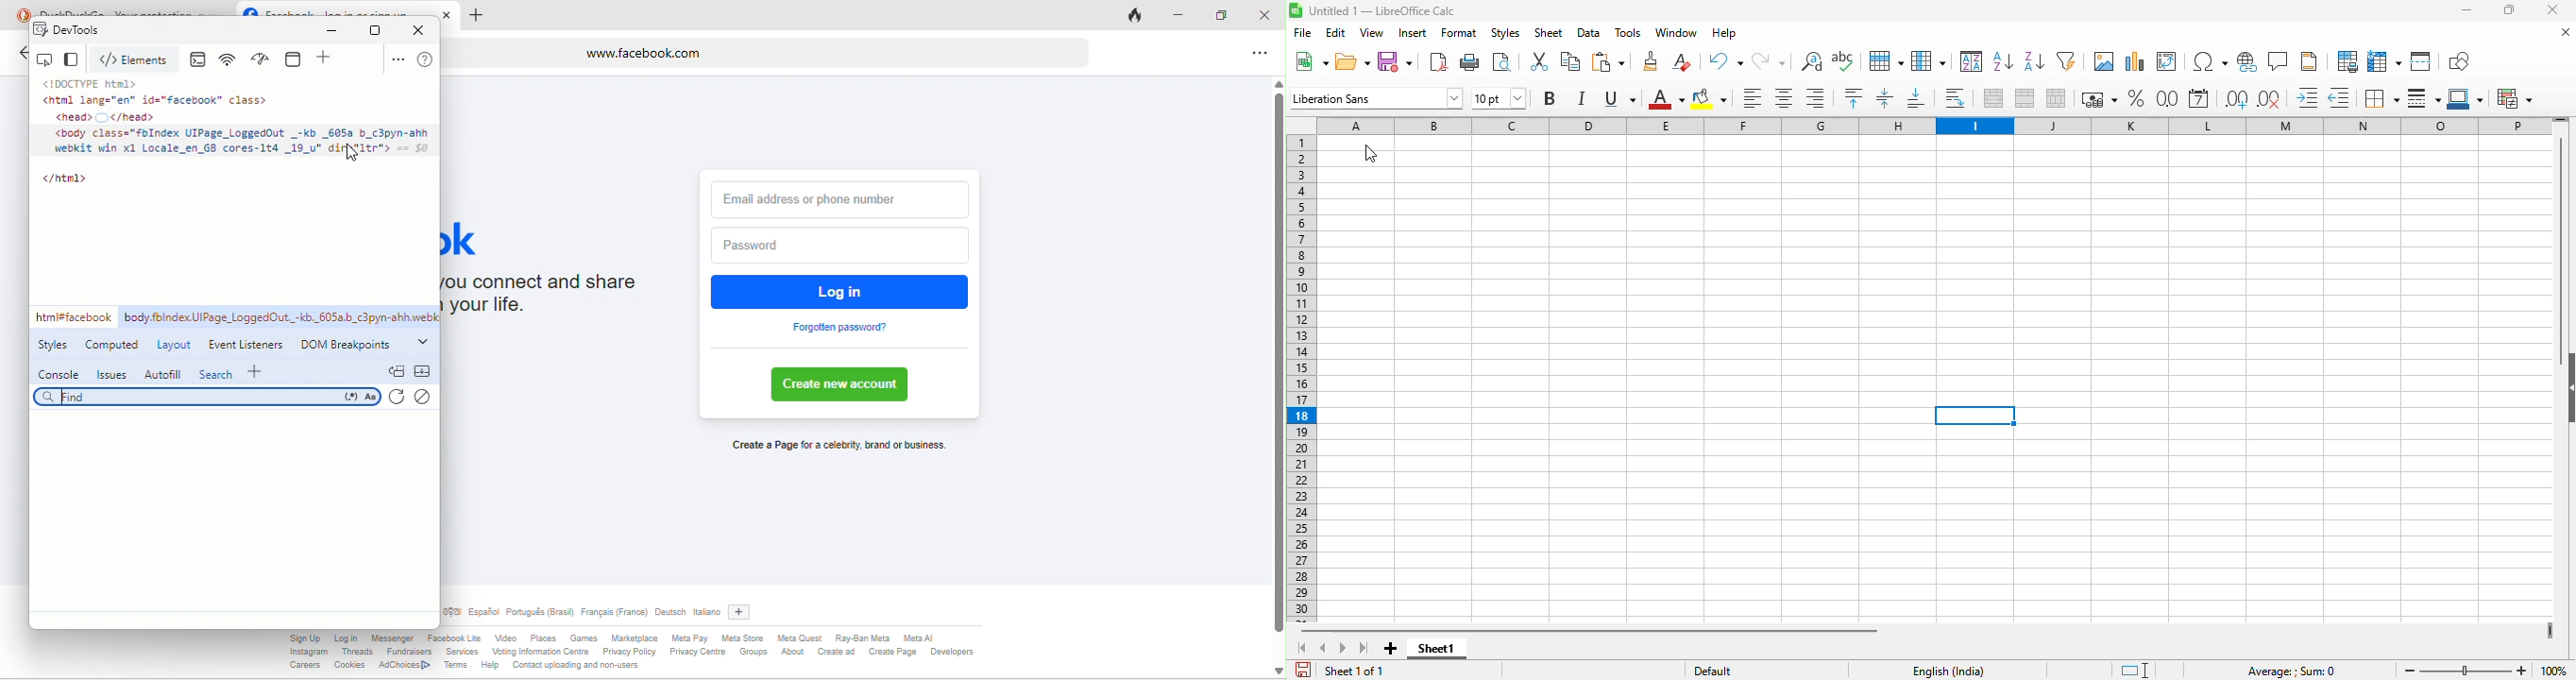  What do you see at coordinates (2270, 99) in the screenshot?
I see `delete decimal` at bounding box center [2270, 99].